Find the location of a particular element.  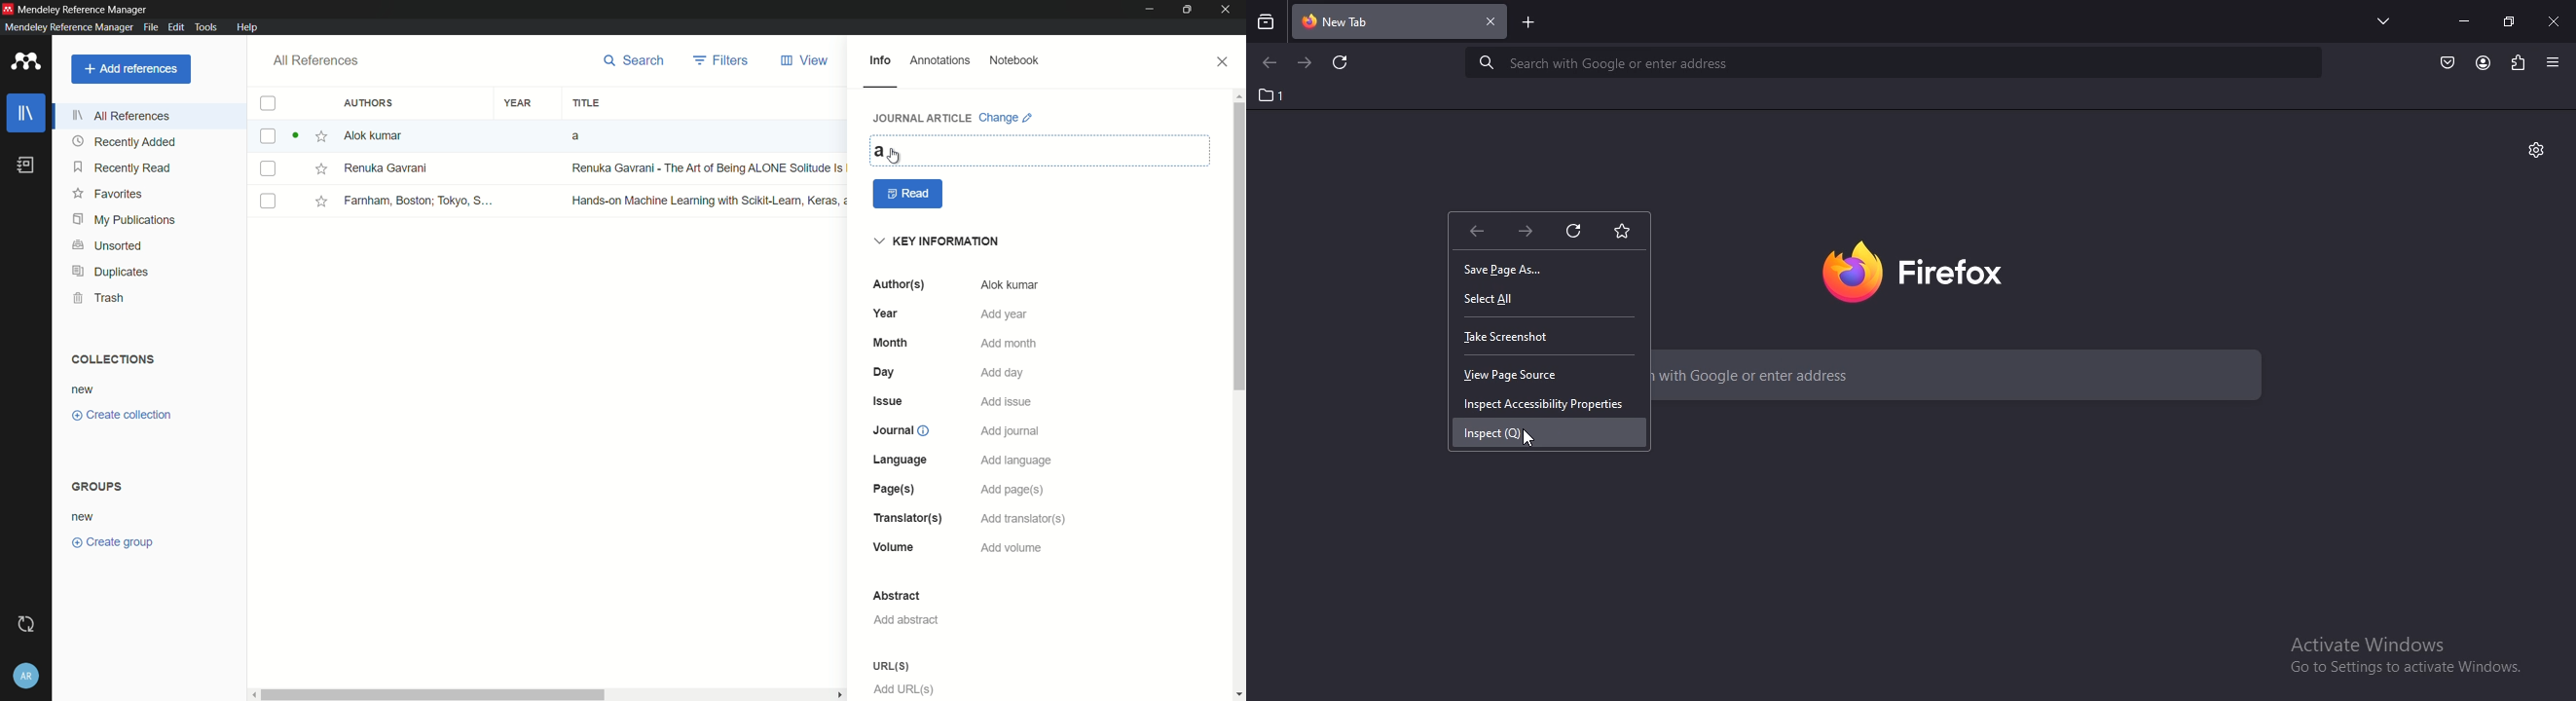

info is located at coordinates (879, 61).